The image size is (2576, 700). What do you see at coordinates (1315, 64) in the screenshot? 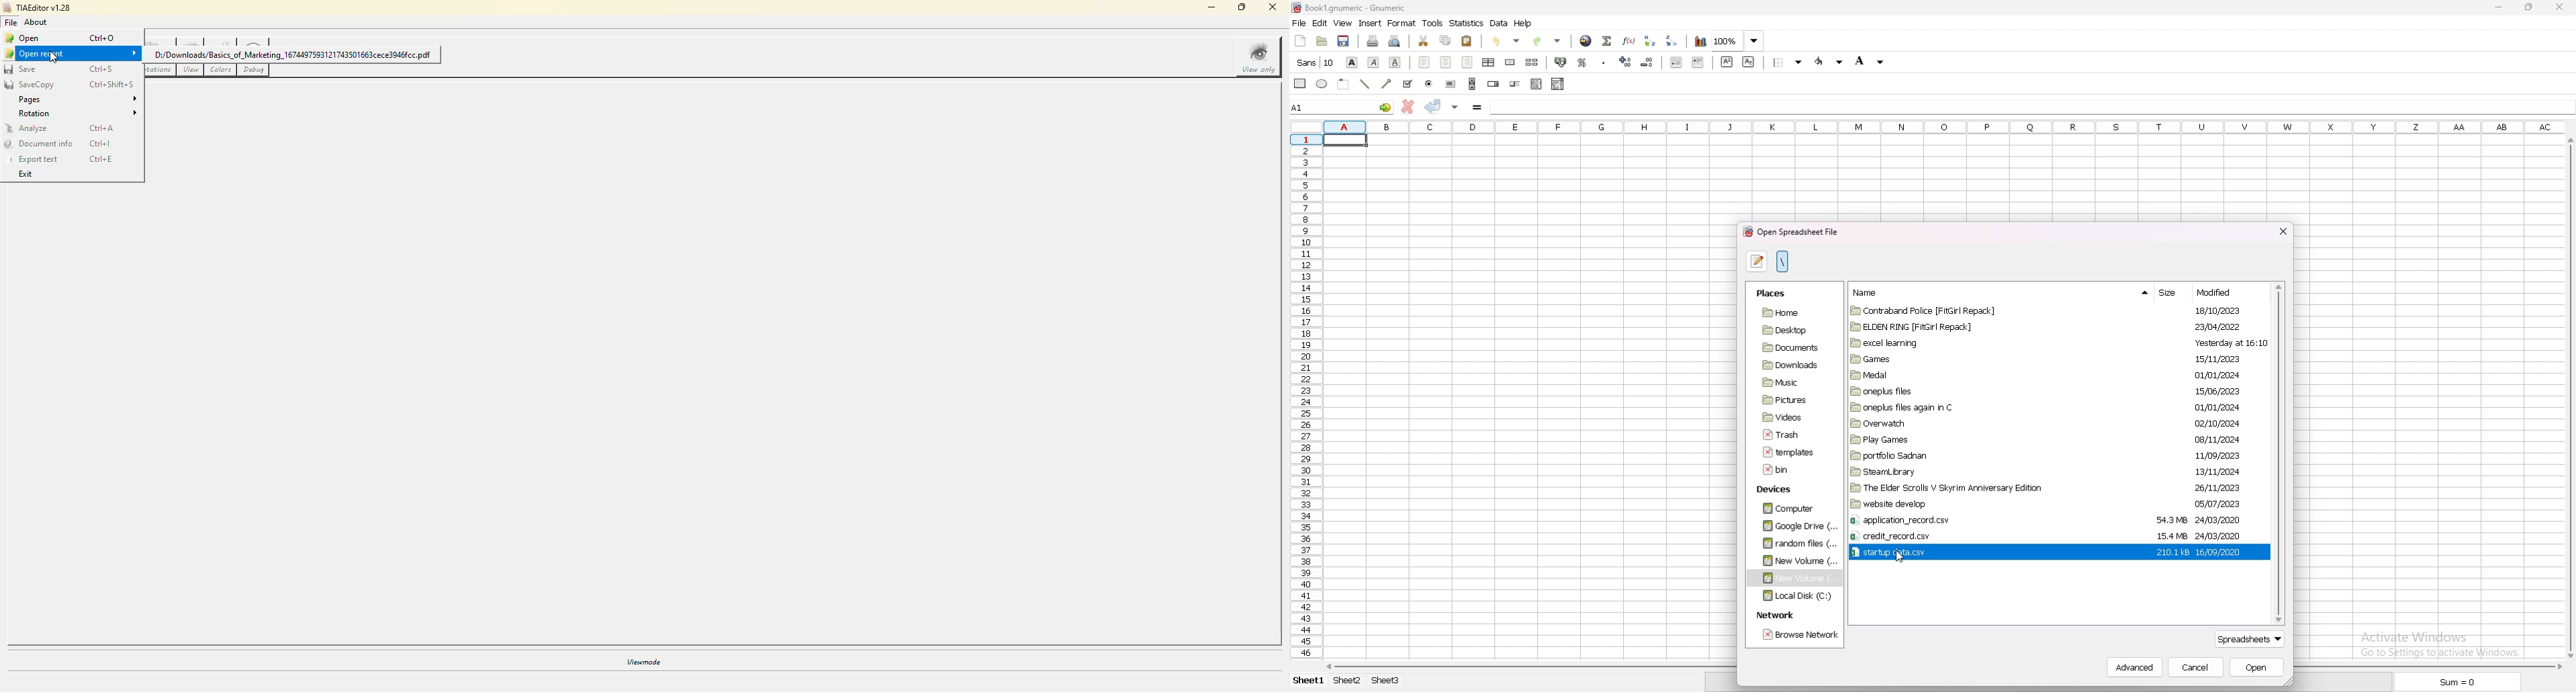
I see `cursor description` at bounding box center [1315, 64].